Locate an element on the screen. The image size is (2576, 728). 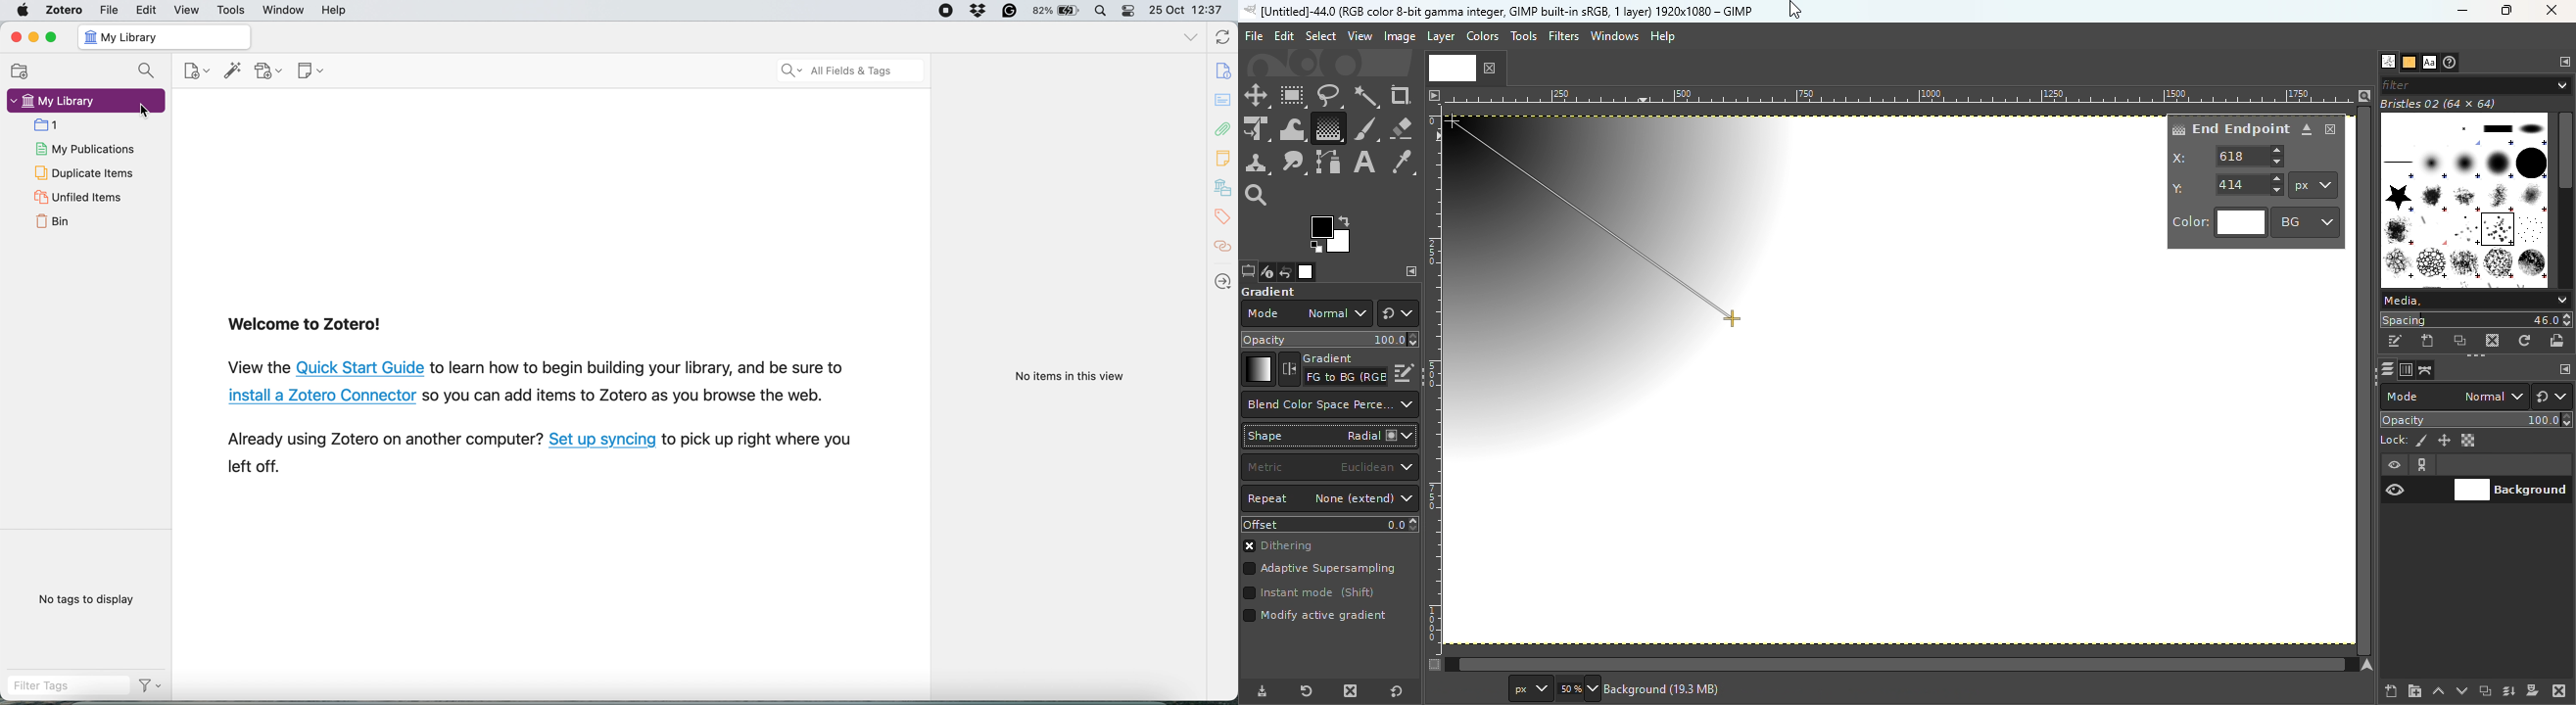
Filter is located at coordinates (2476, 84).